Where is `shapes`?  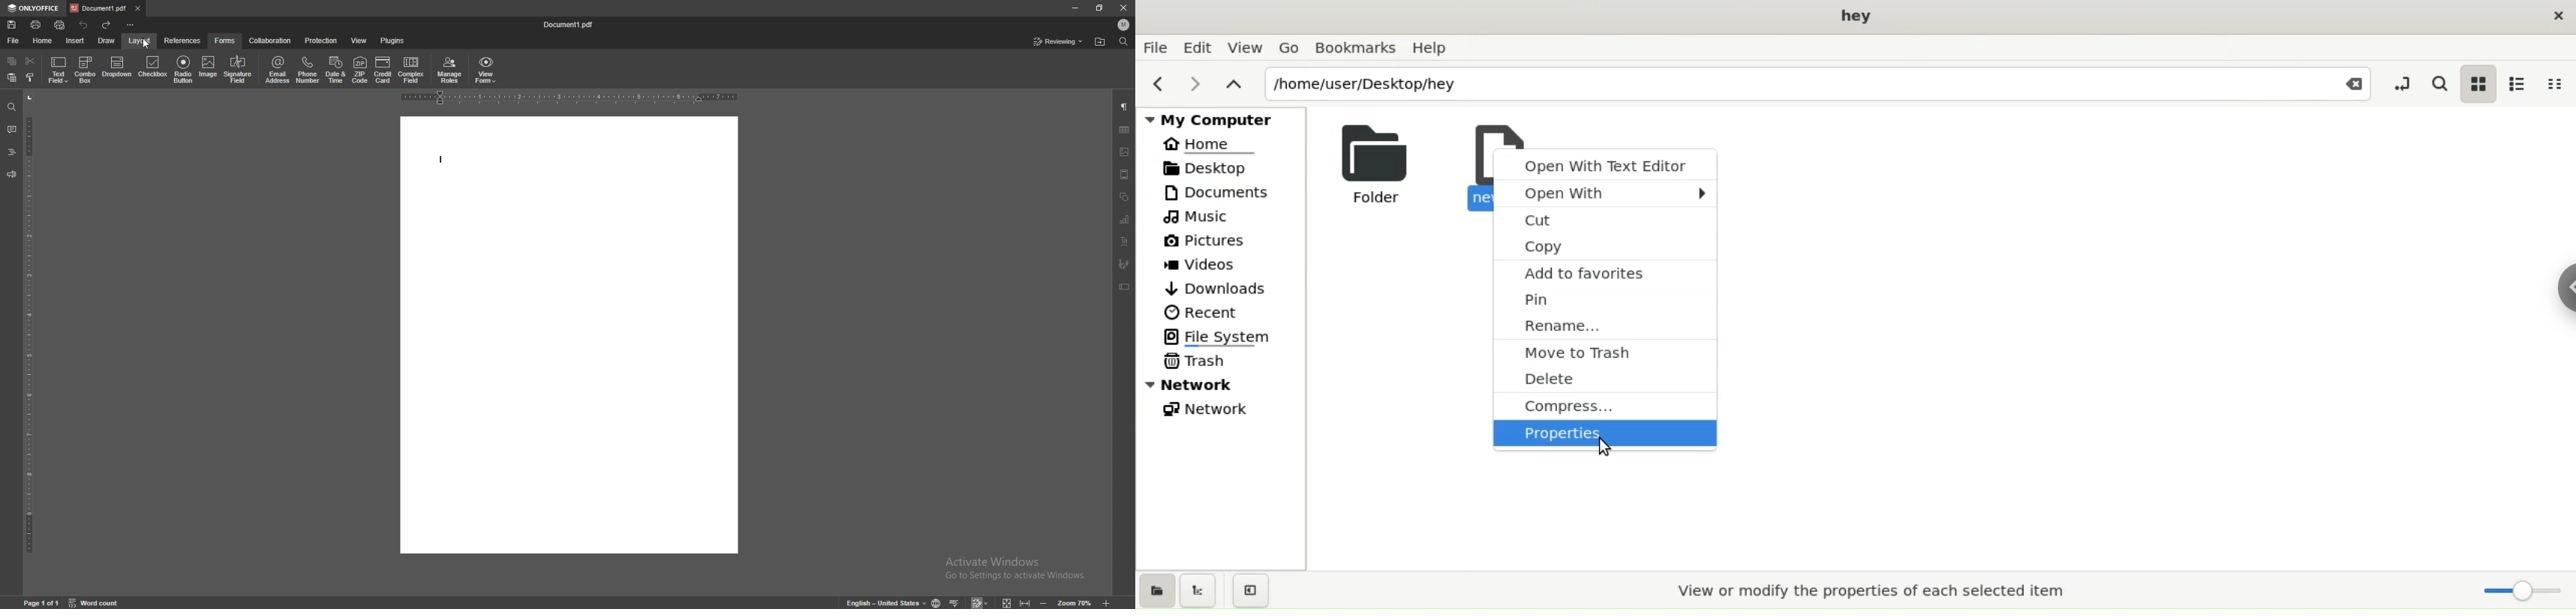
shapes is located at coordinates (1123, 196).